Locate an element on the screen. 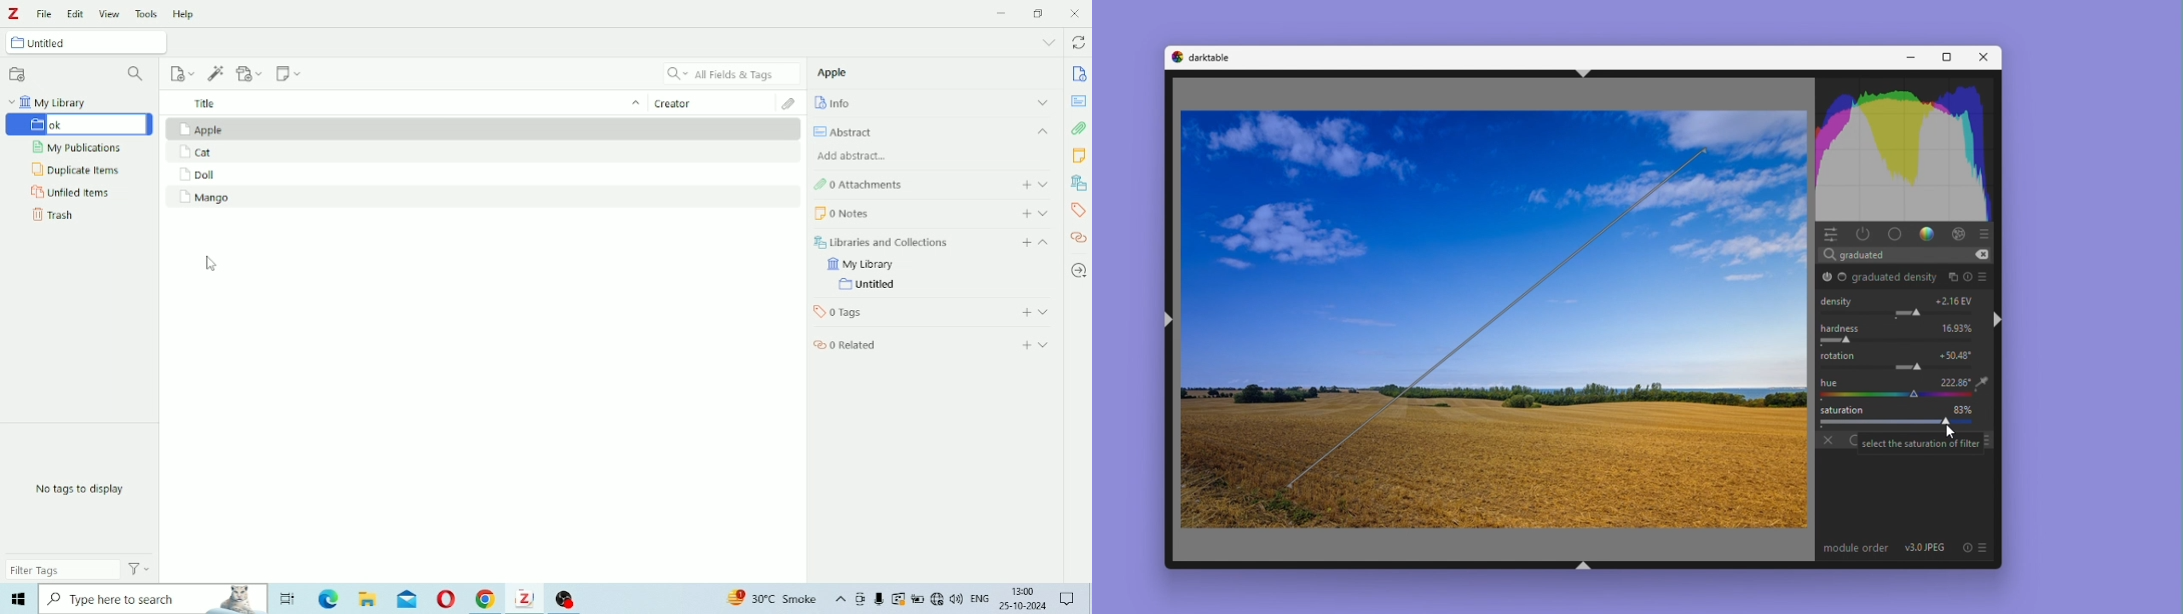  Title is located at coordinates (405, 101).